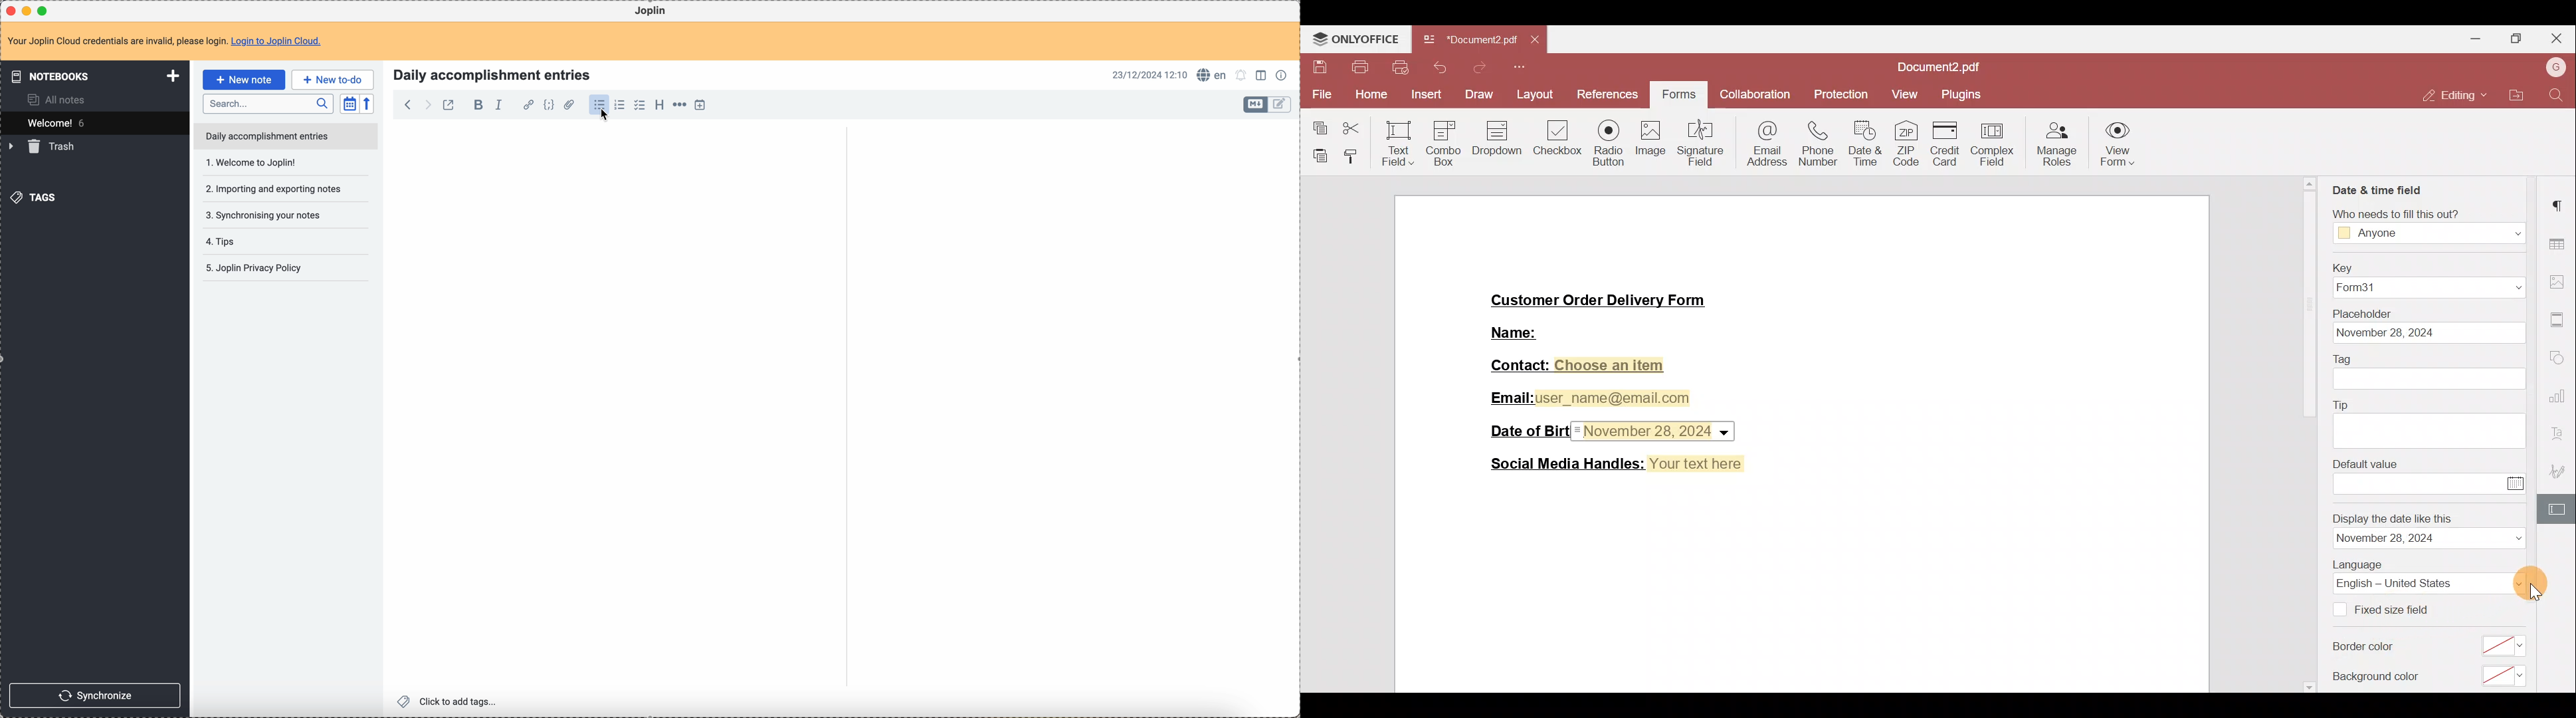 Image resolution: width=2576 pixels, height=728 pixels. What do you see at coordinates (2430, 538) in the screenshot?
I see `date format` at bounding box center [2430, 538].